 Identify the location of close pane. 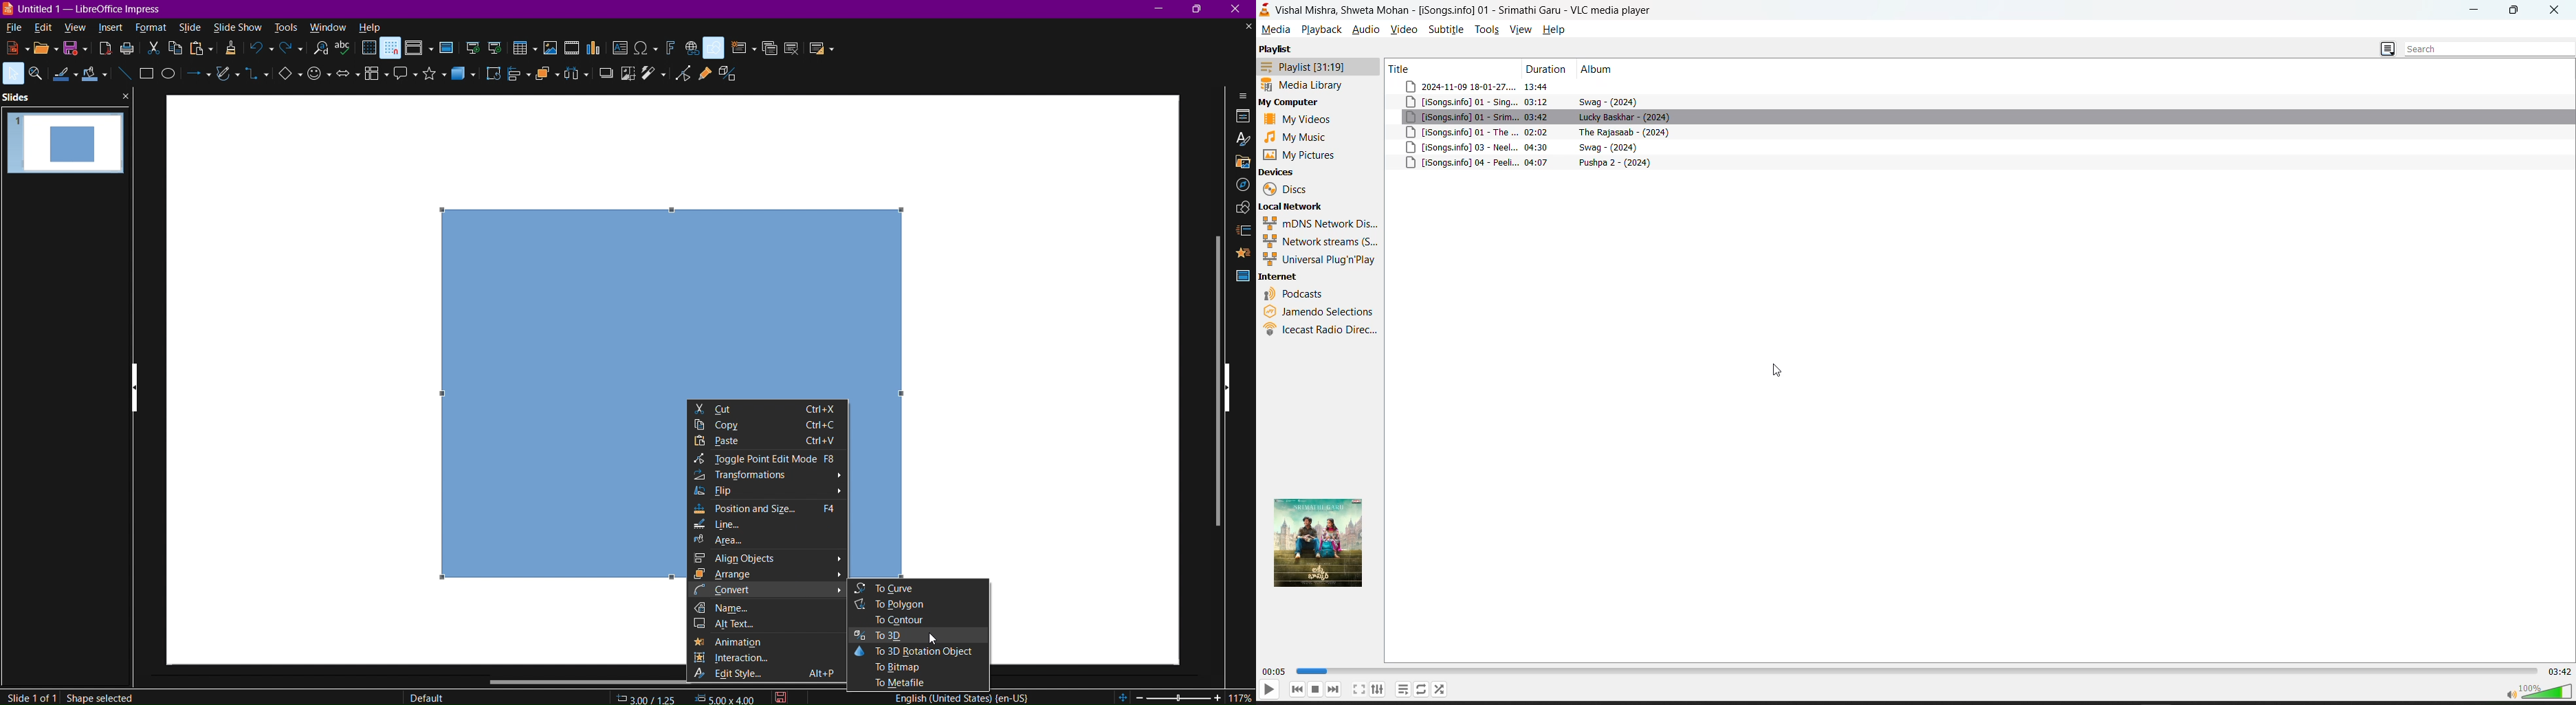
(125, 97).